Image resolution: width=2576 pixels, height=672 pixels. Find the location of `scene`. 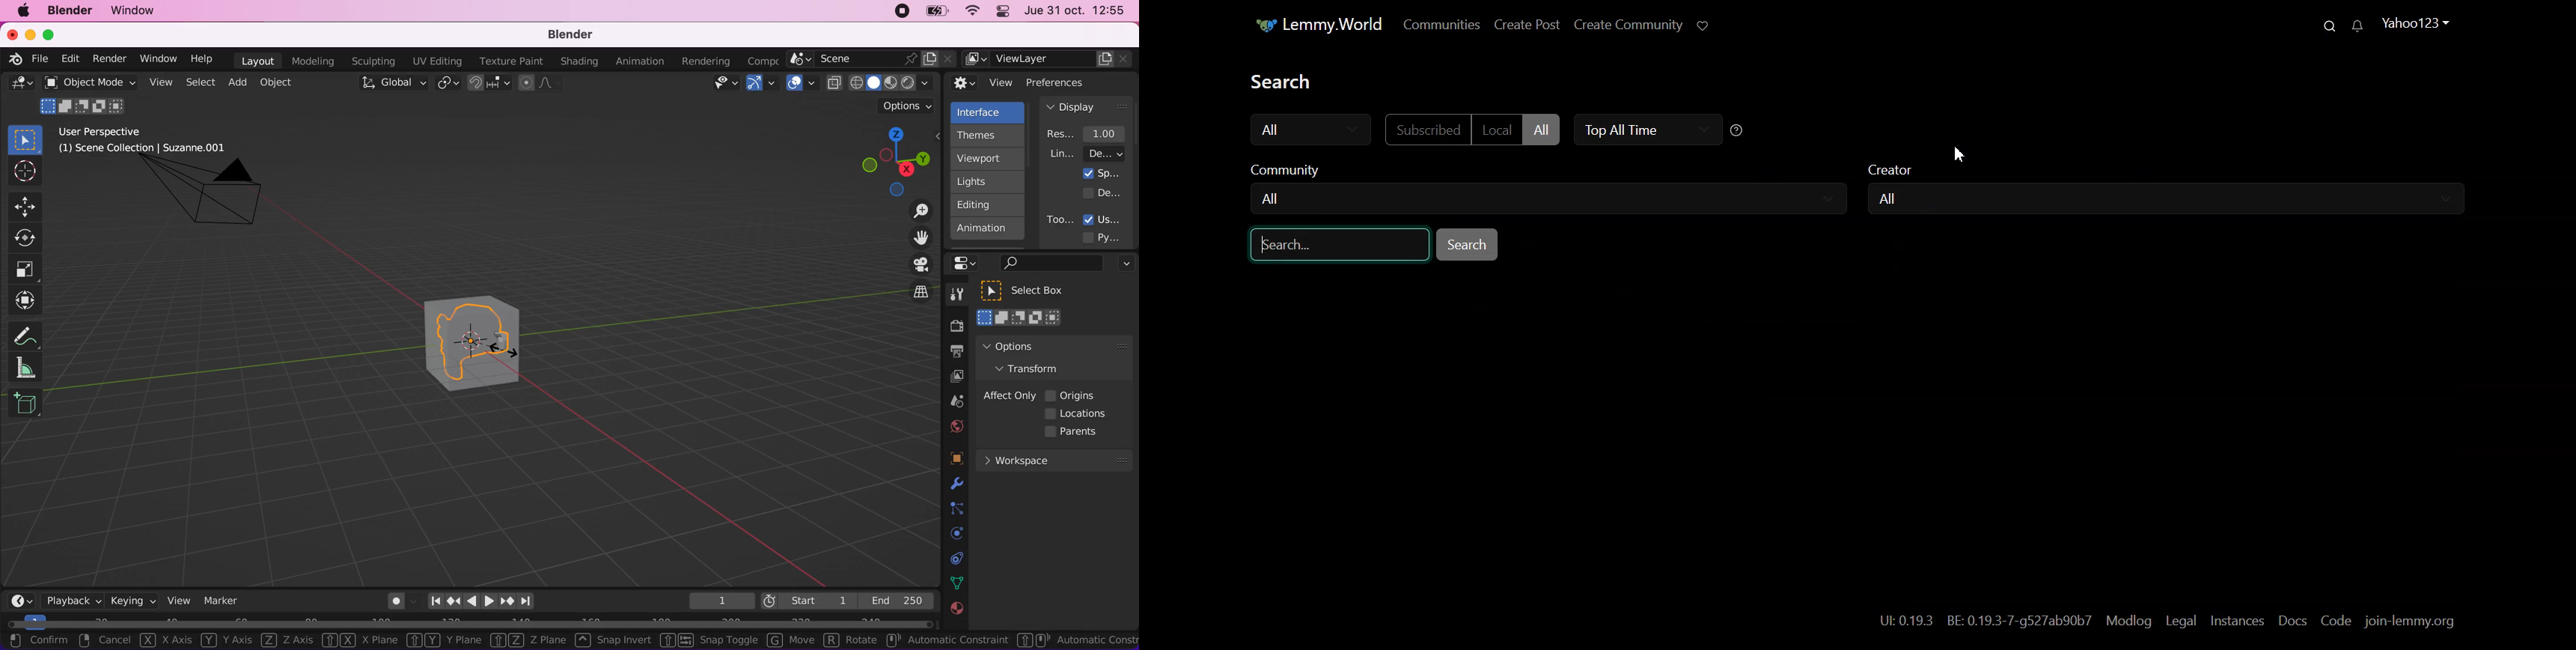

scene is located at coordinates (953, 402).